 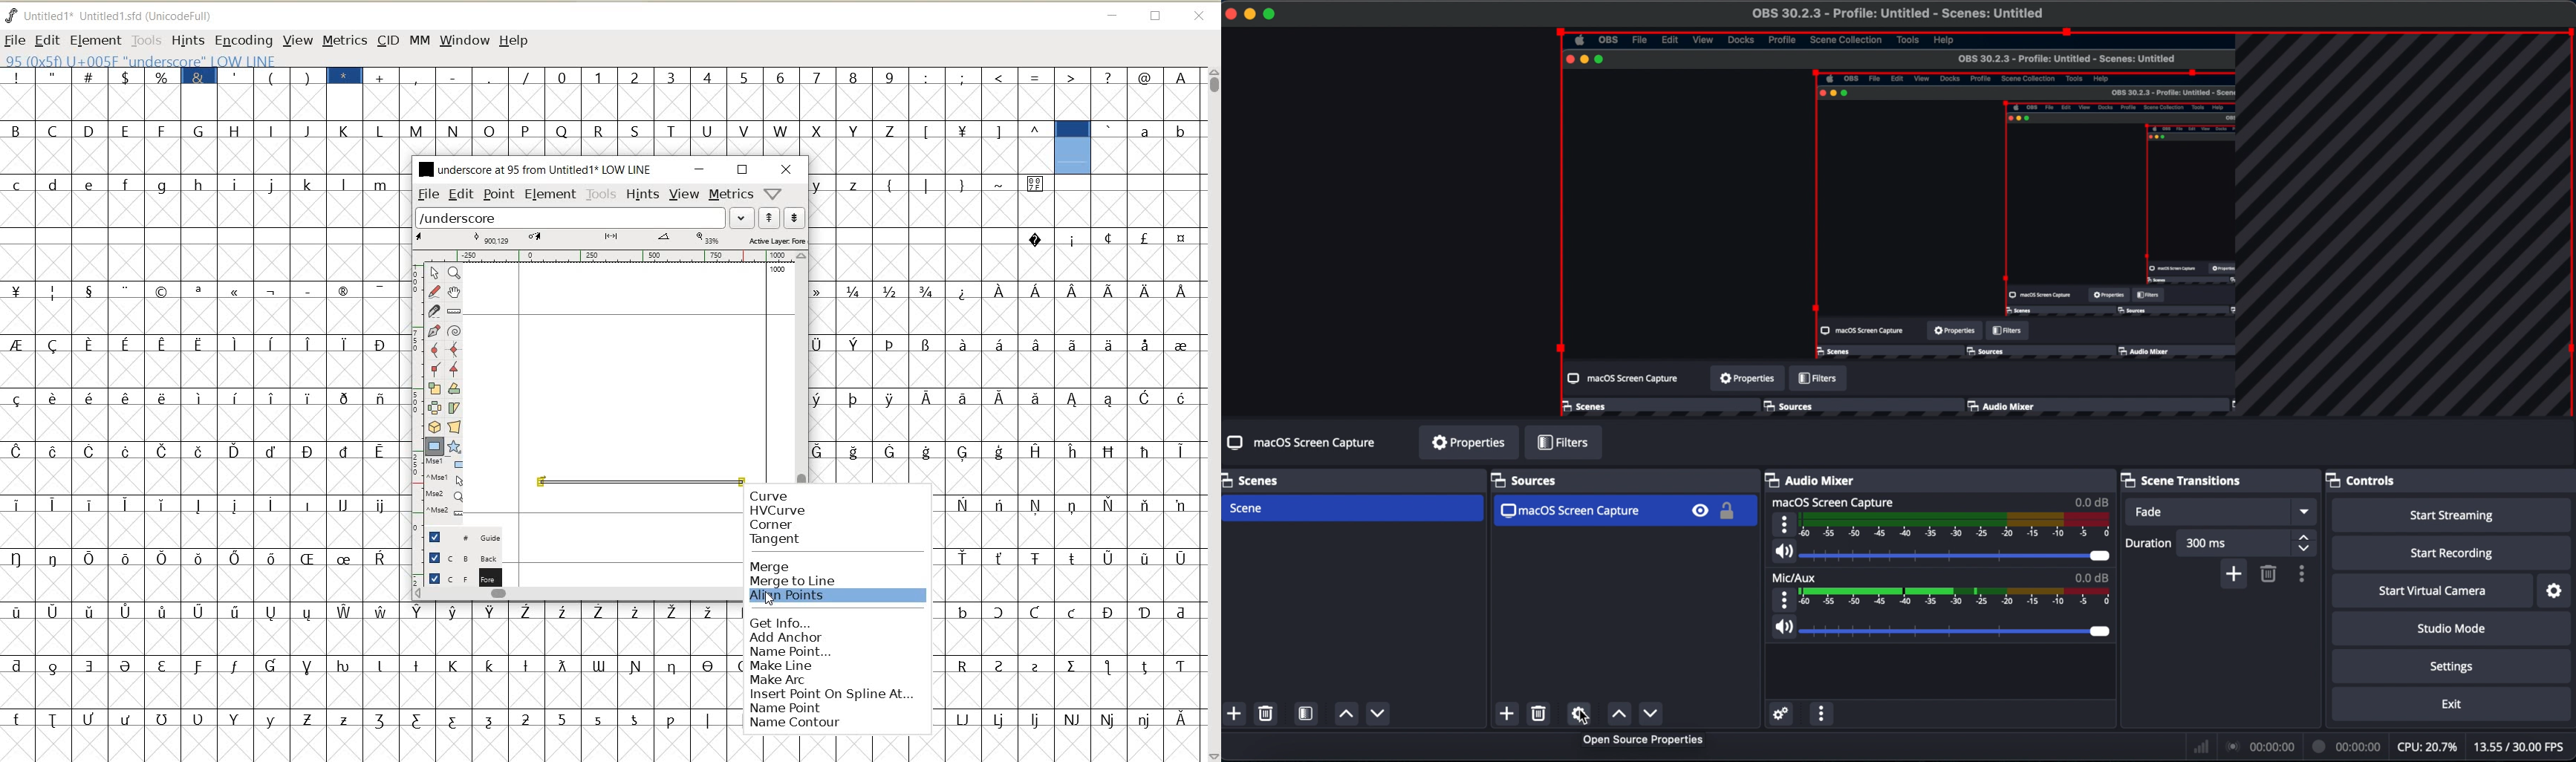 What do you see at coordinates (1619, 713) in the screenshot?
I see `move source (s) down` at bounding box center [1619, 713].